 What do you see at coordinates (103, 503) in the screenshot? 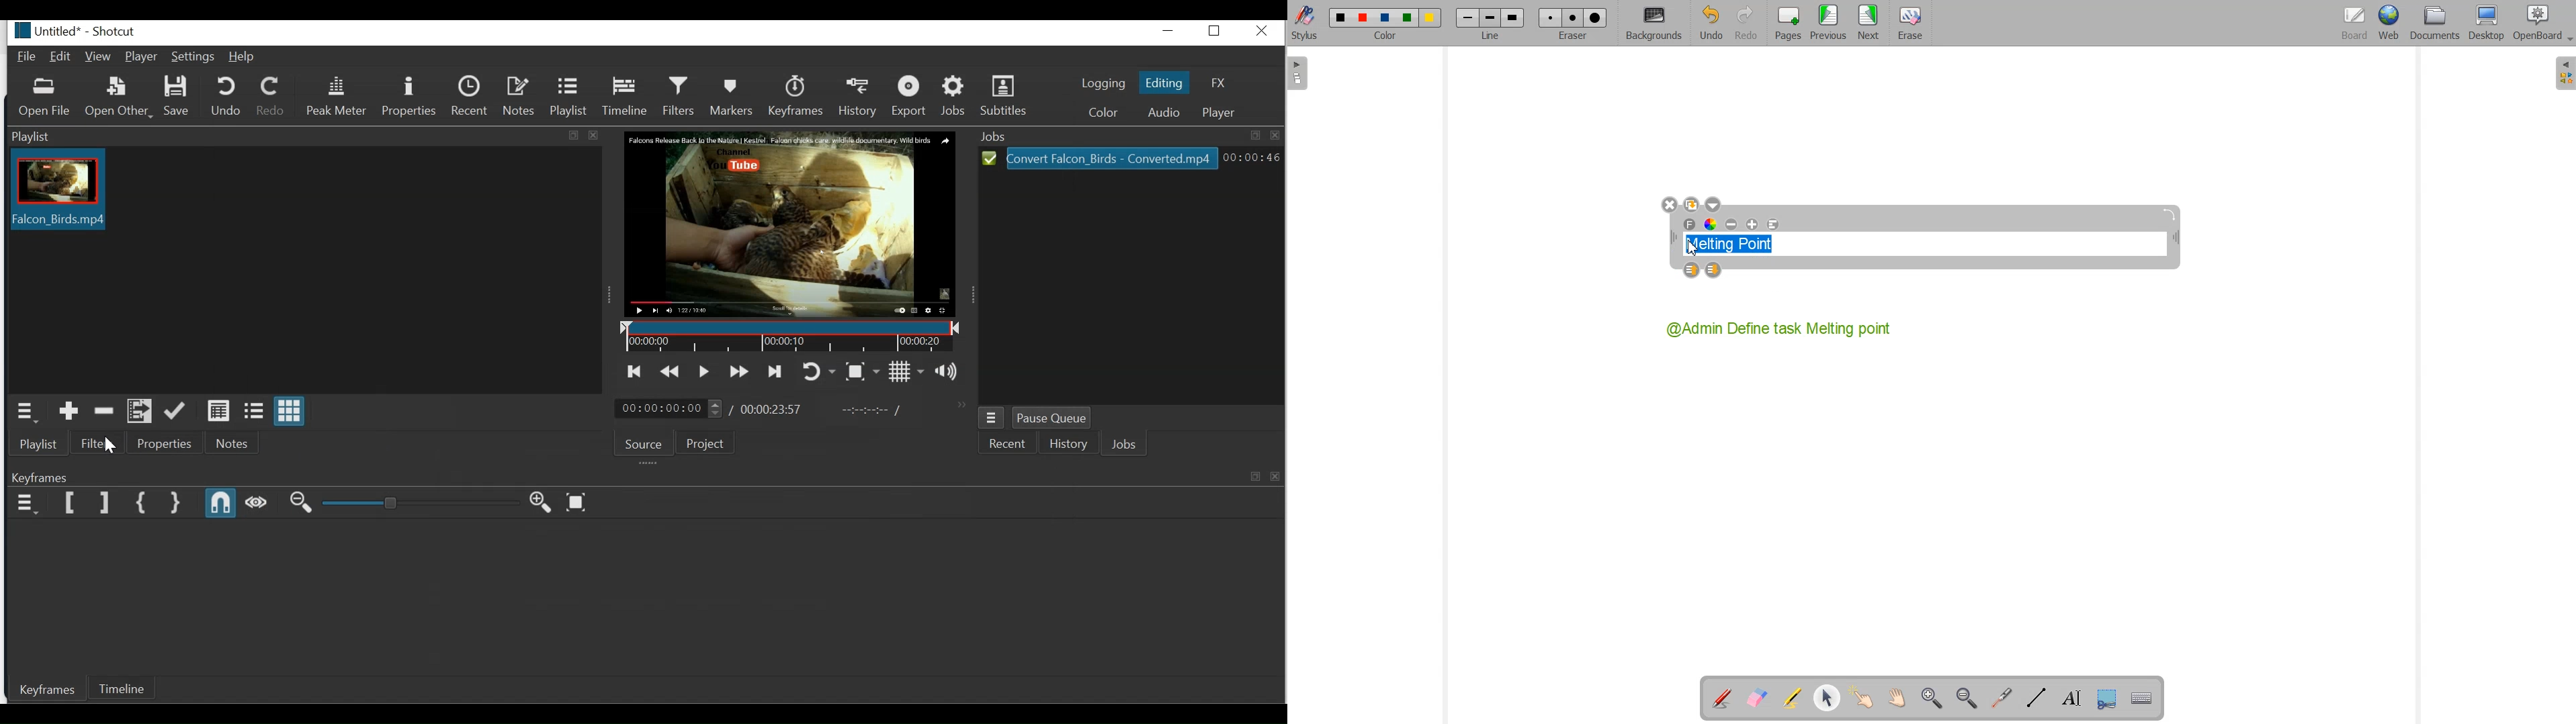
I see `Set Filter End` at bounding box center [103, 503].